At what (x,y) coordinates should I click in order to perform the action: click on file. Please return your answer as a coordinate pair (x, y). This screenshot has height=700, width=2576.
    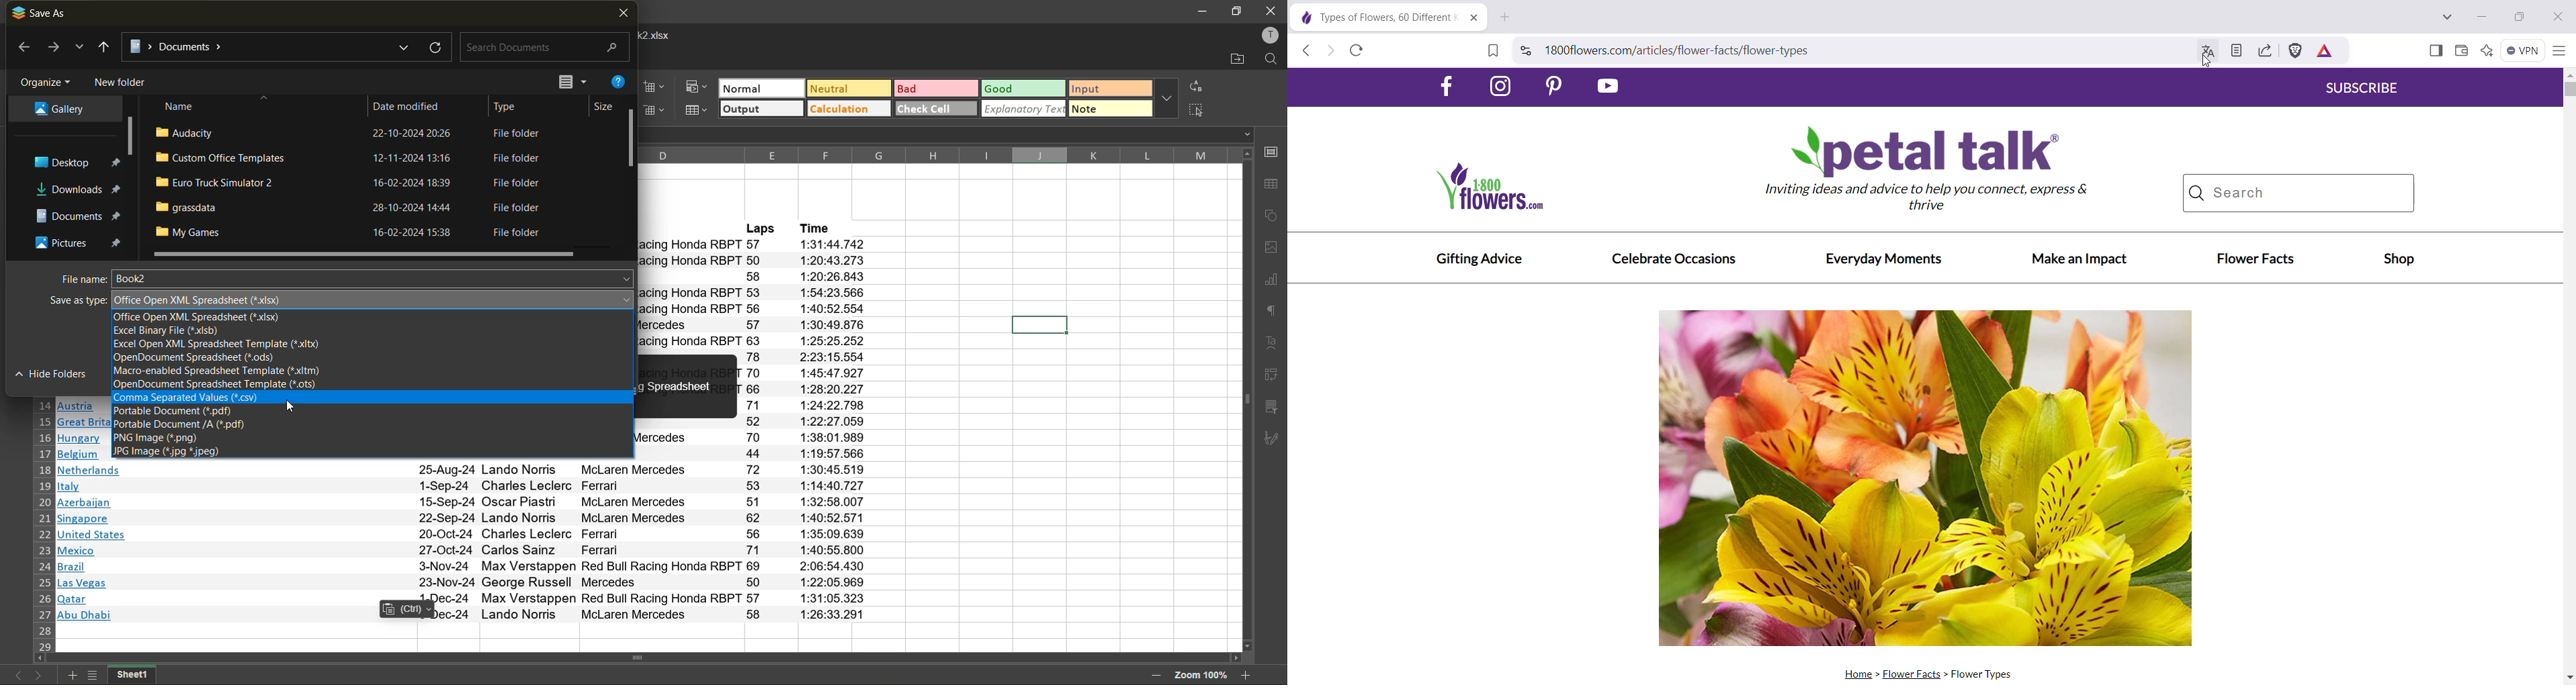
    Looking at the image, I should click on (351, 160).